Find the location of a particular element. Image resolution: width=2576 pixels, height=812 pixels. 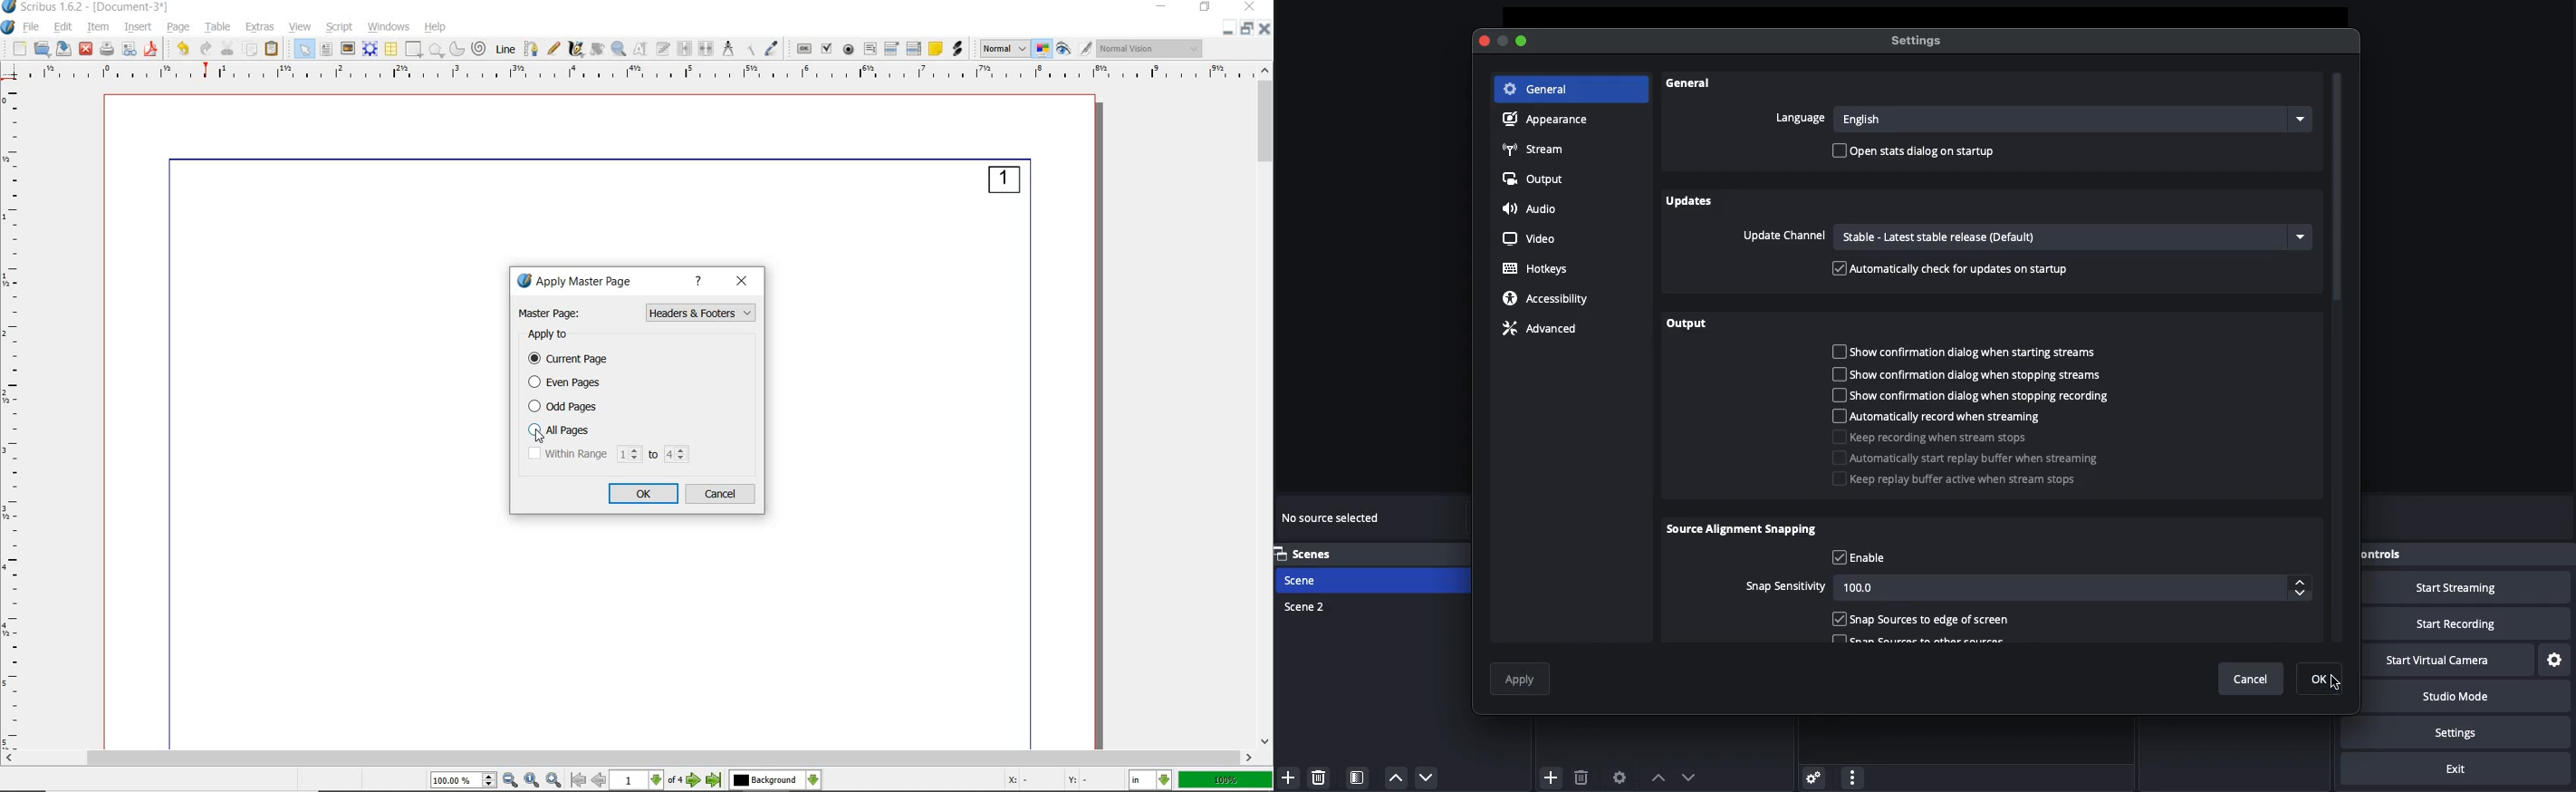

Bugger is located at coordinates (1976, 469).